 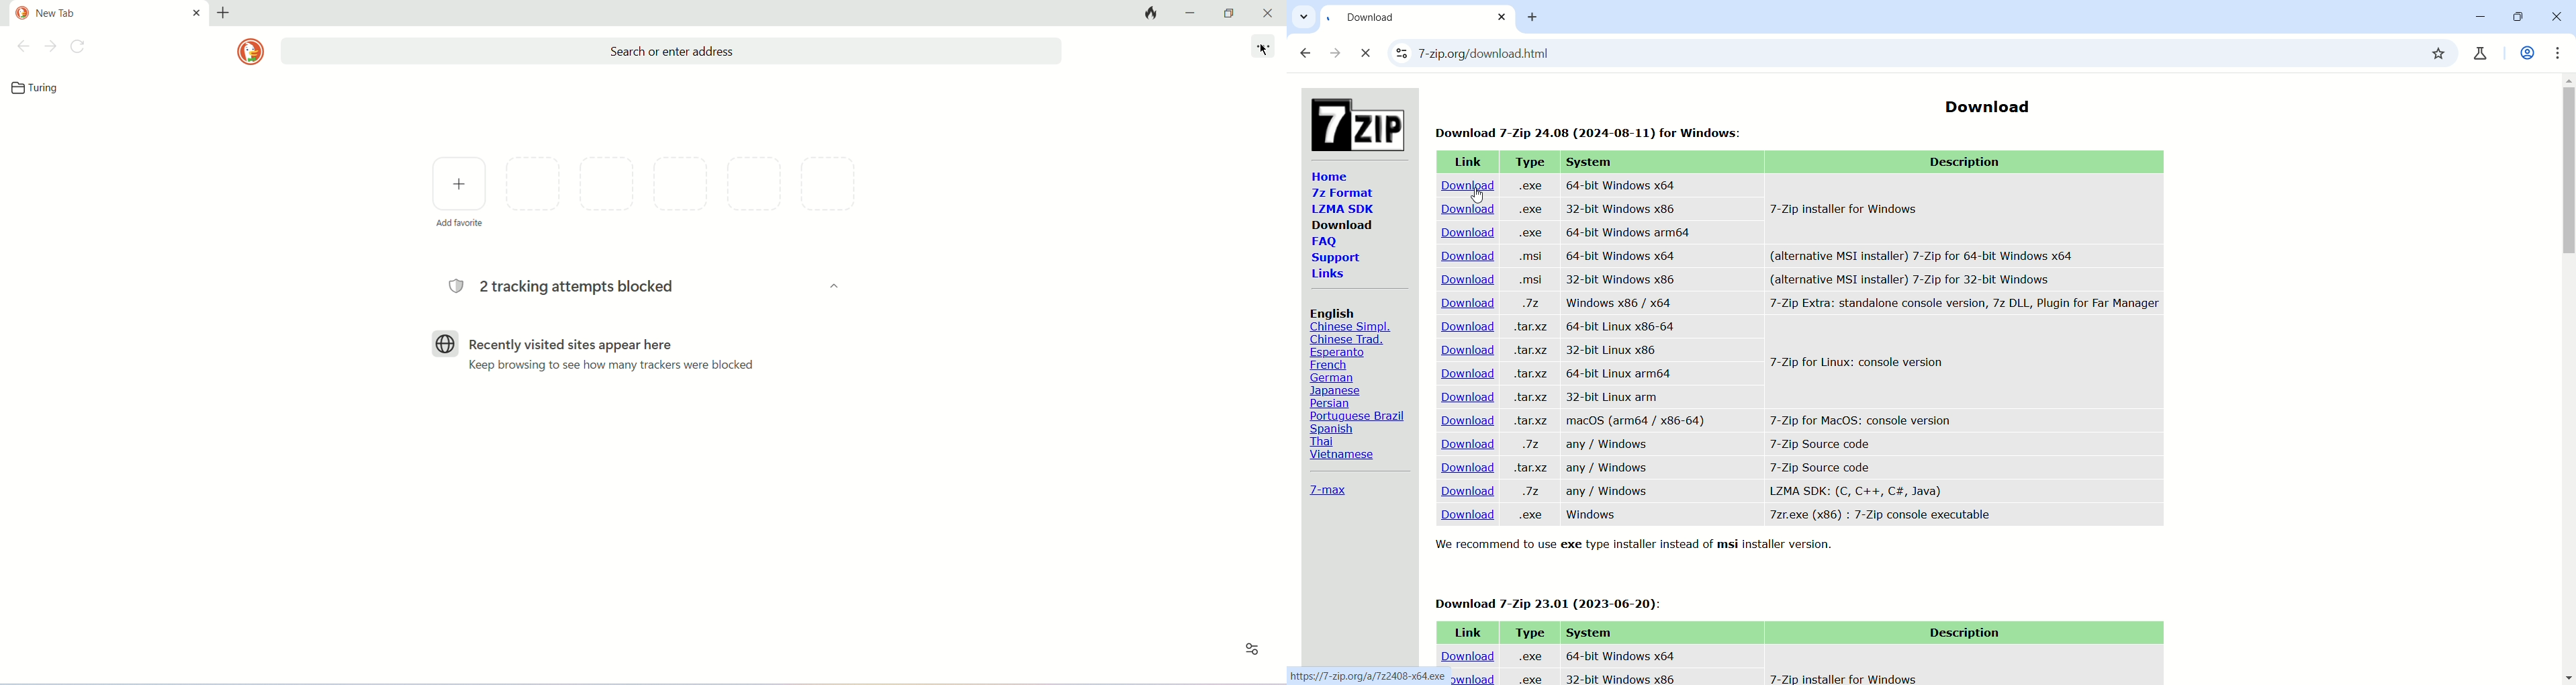 What do you see at coordinates (1824, 443) in the screenshot?
I see `7-Zip Source code` at bounding box center [1824, 443].